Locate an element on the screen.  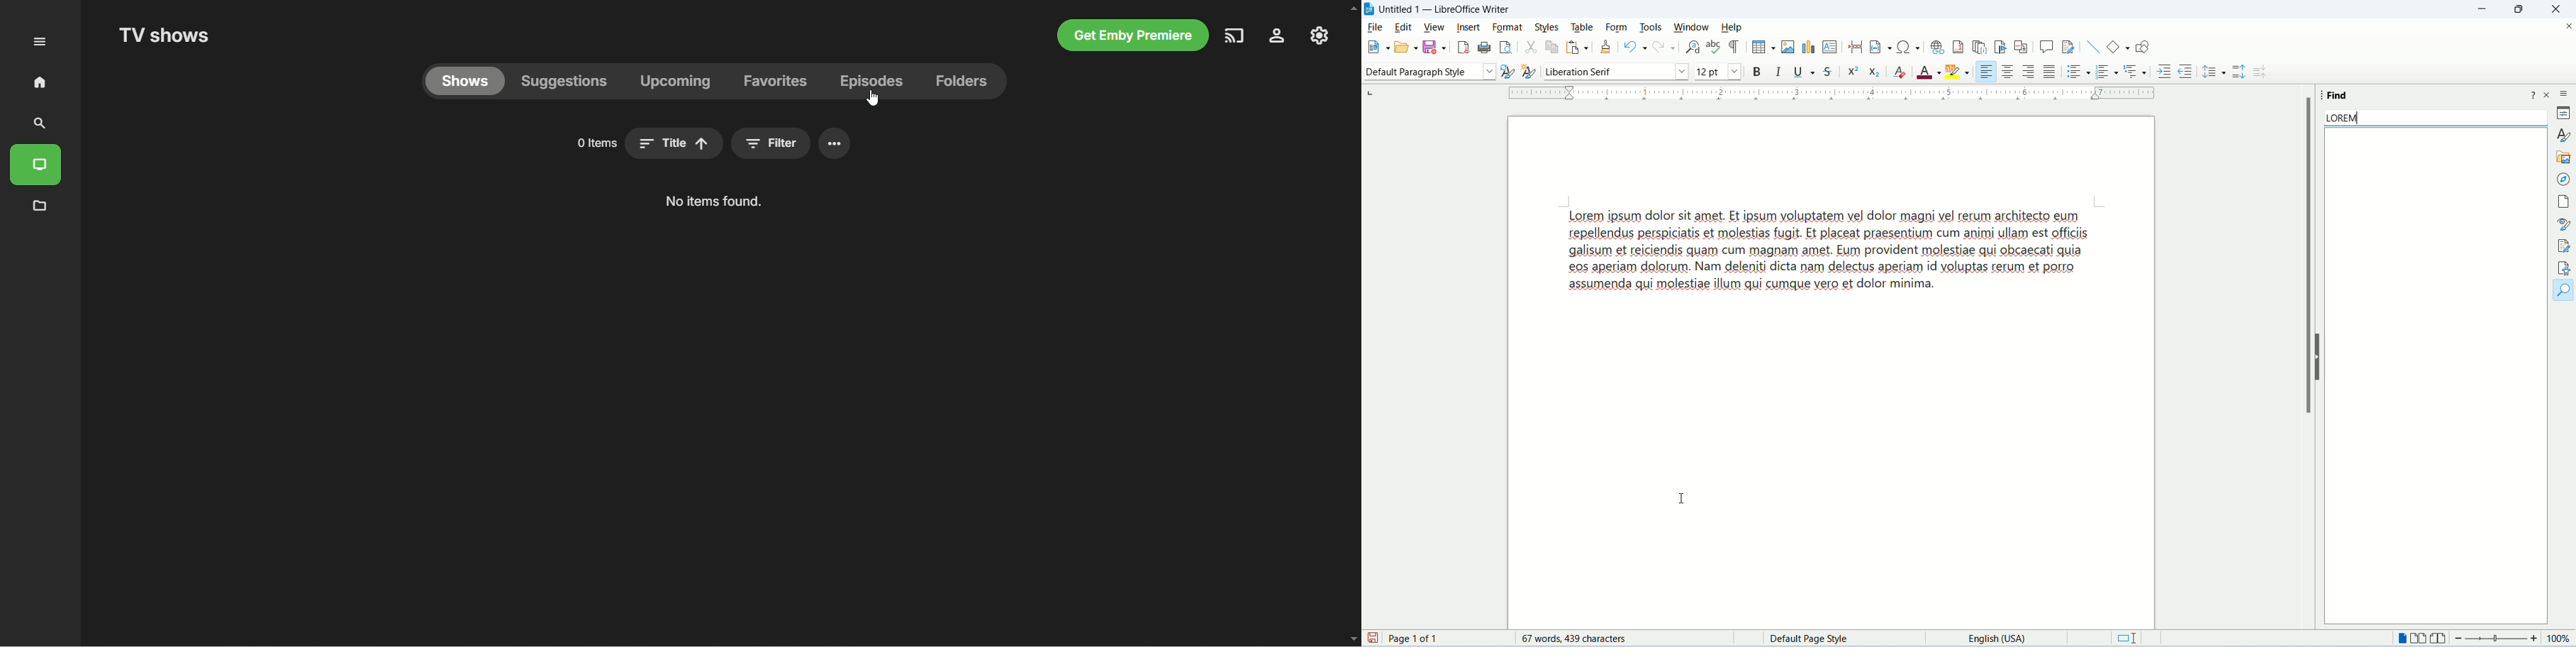
logo is located at coordinates (1369, 9).